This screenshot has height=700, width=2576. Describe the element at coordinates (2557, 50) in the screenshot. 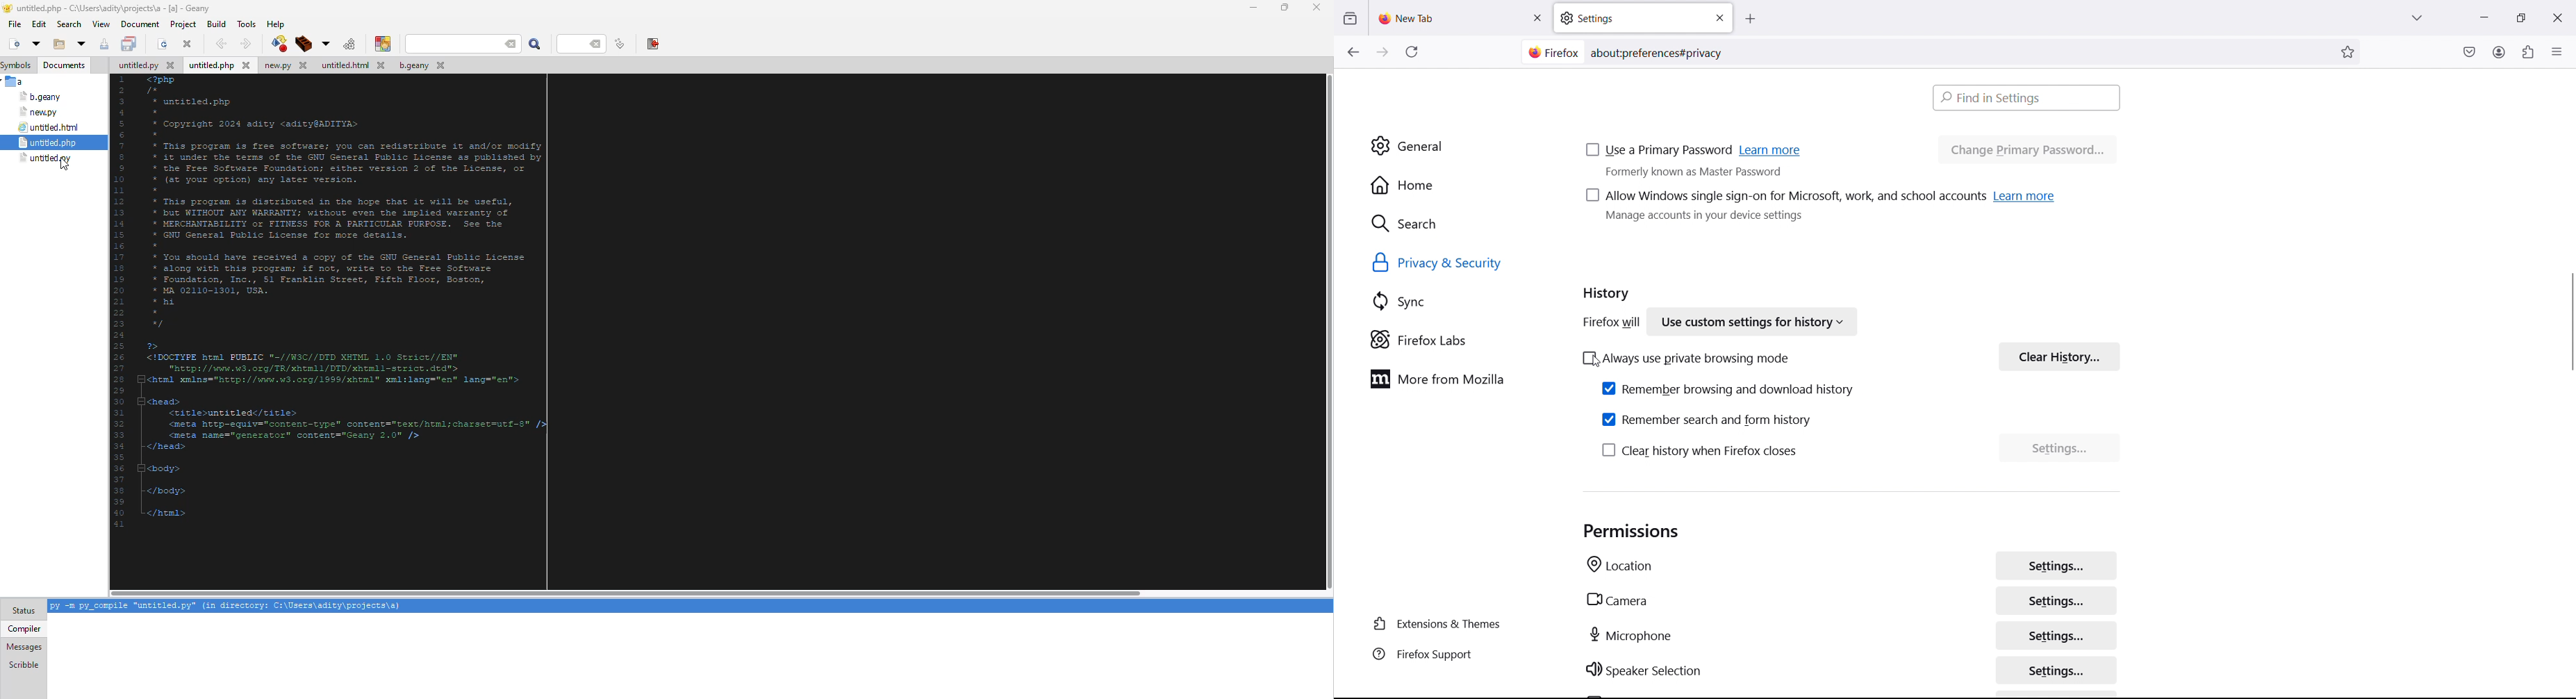

I see `open application menu` at that location.